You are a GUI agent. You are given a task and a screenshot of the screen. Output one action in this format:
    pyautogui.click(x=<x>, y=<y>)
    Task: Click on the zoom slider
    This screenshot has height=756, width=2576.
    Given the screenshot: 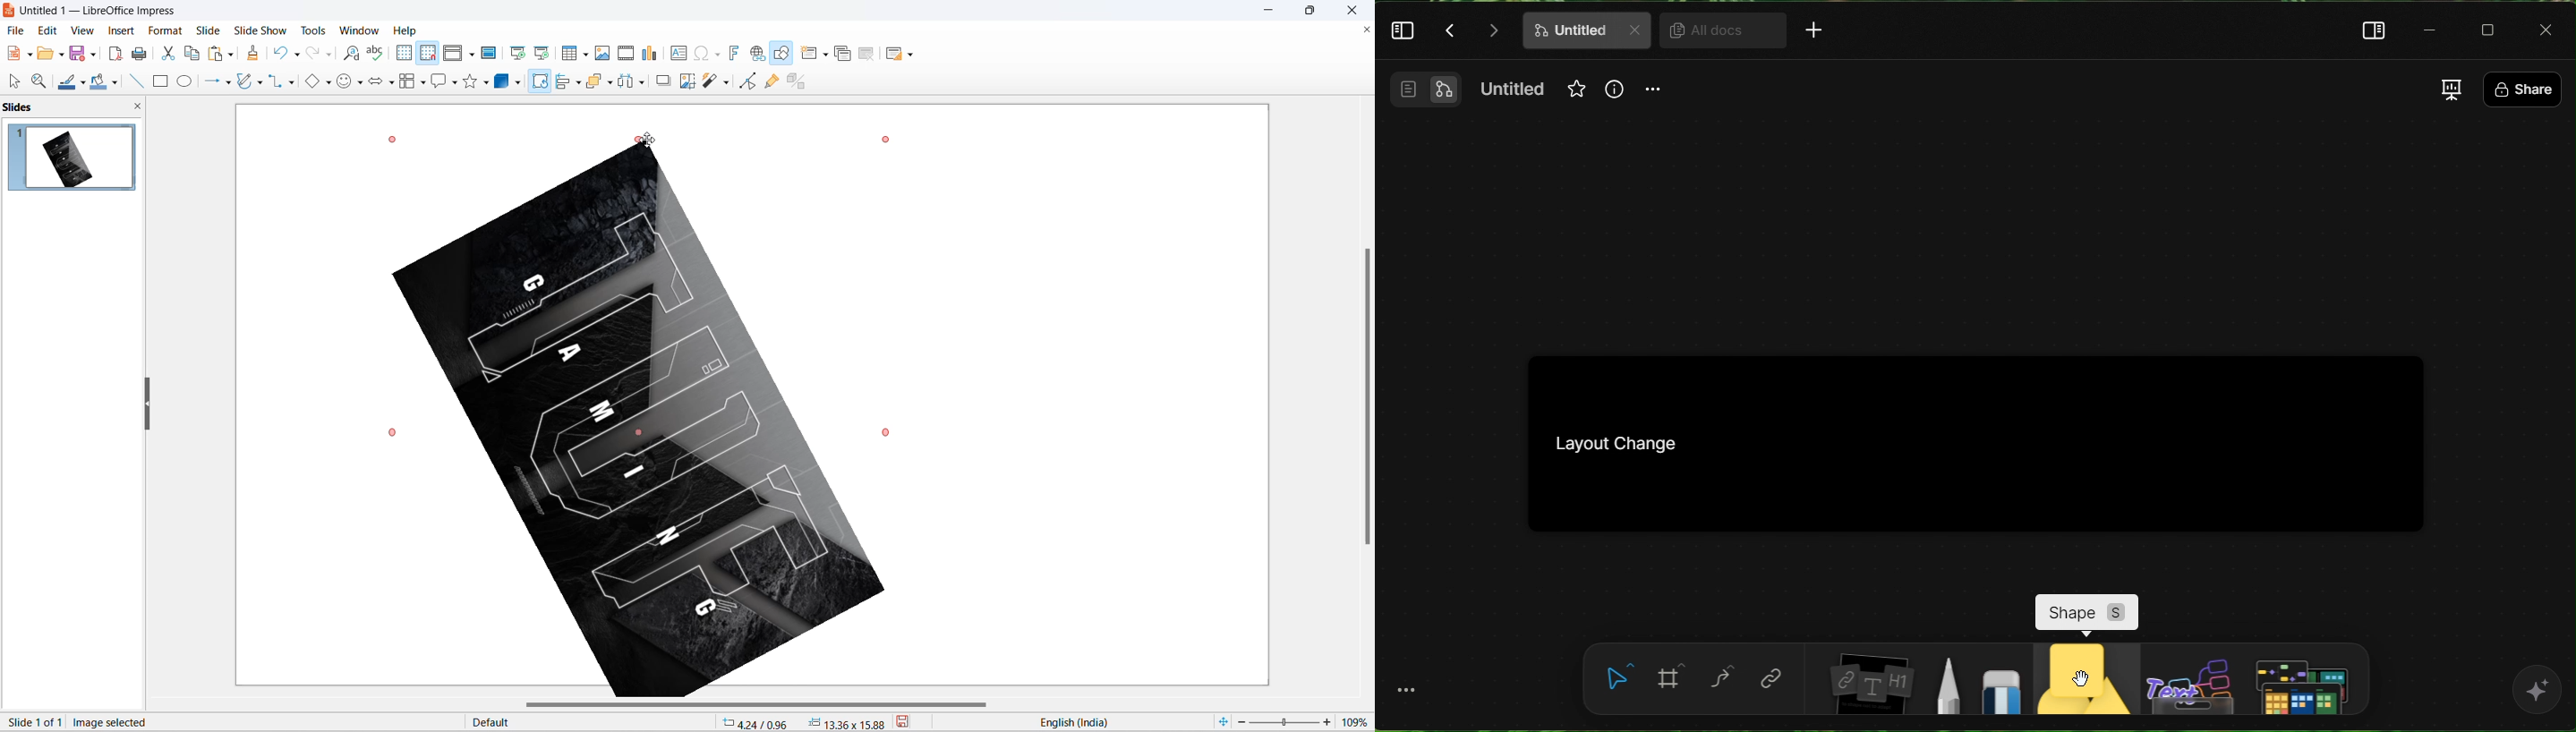 What is the action you would take?
    pyautogui.click(x=1284, y=723)
    